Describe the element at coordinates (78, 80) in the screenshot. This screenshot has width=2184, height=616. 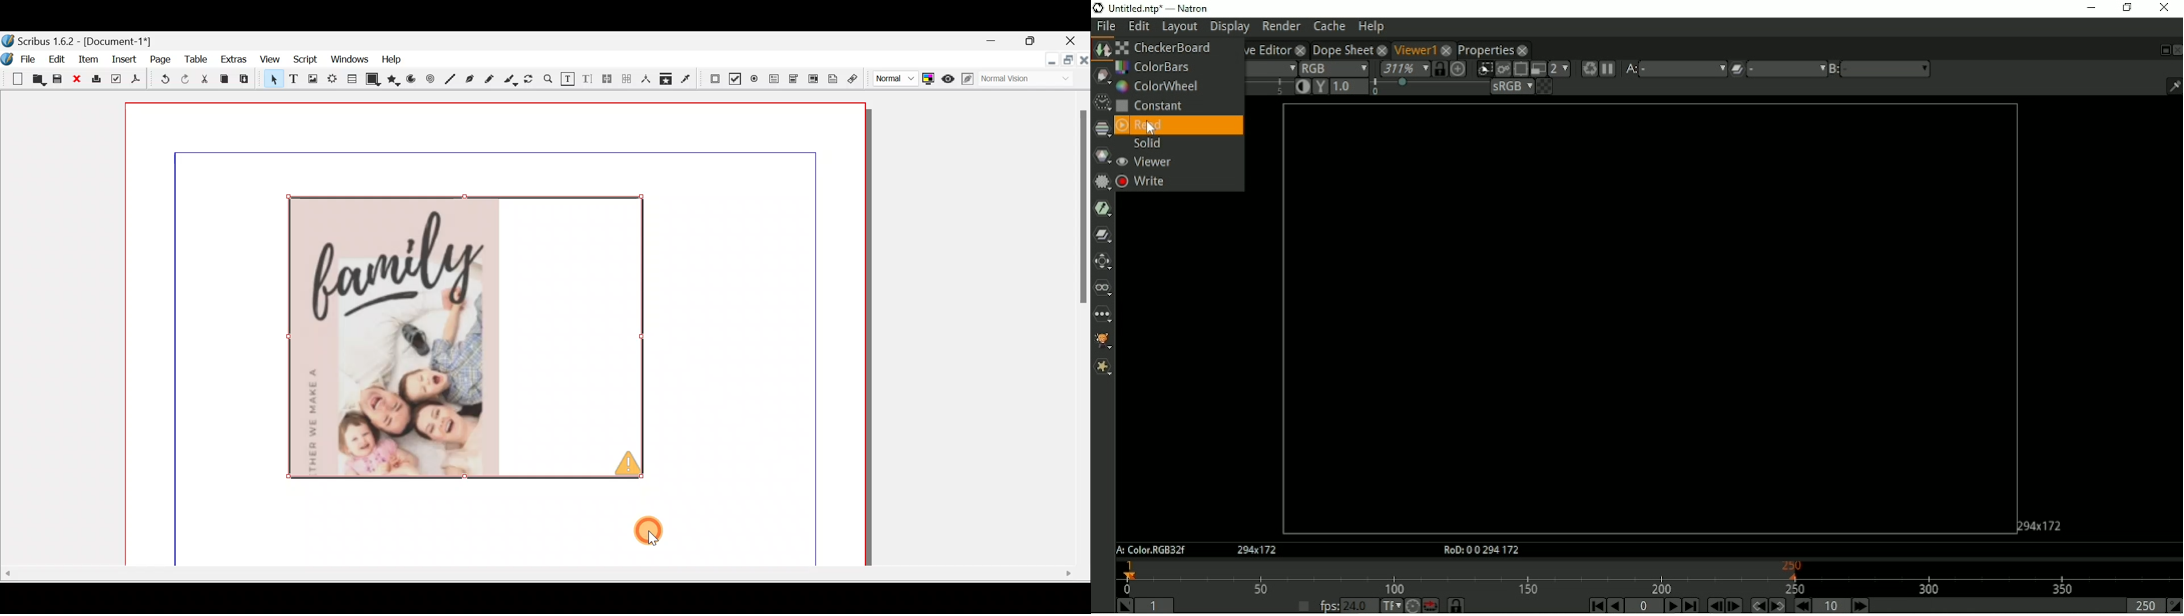
I see `Close` at that location.